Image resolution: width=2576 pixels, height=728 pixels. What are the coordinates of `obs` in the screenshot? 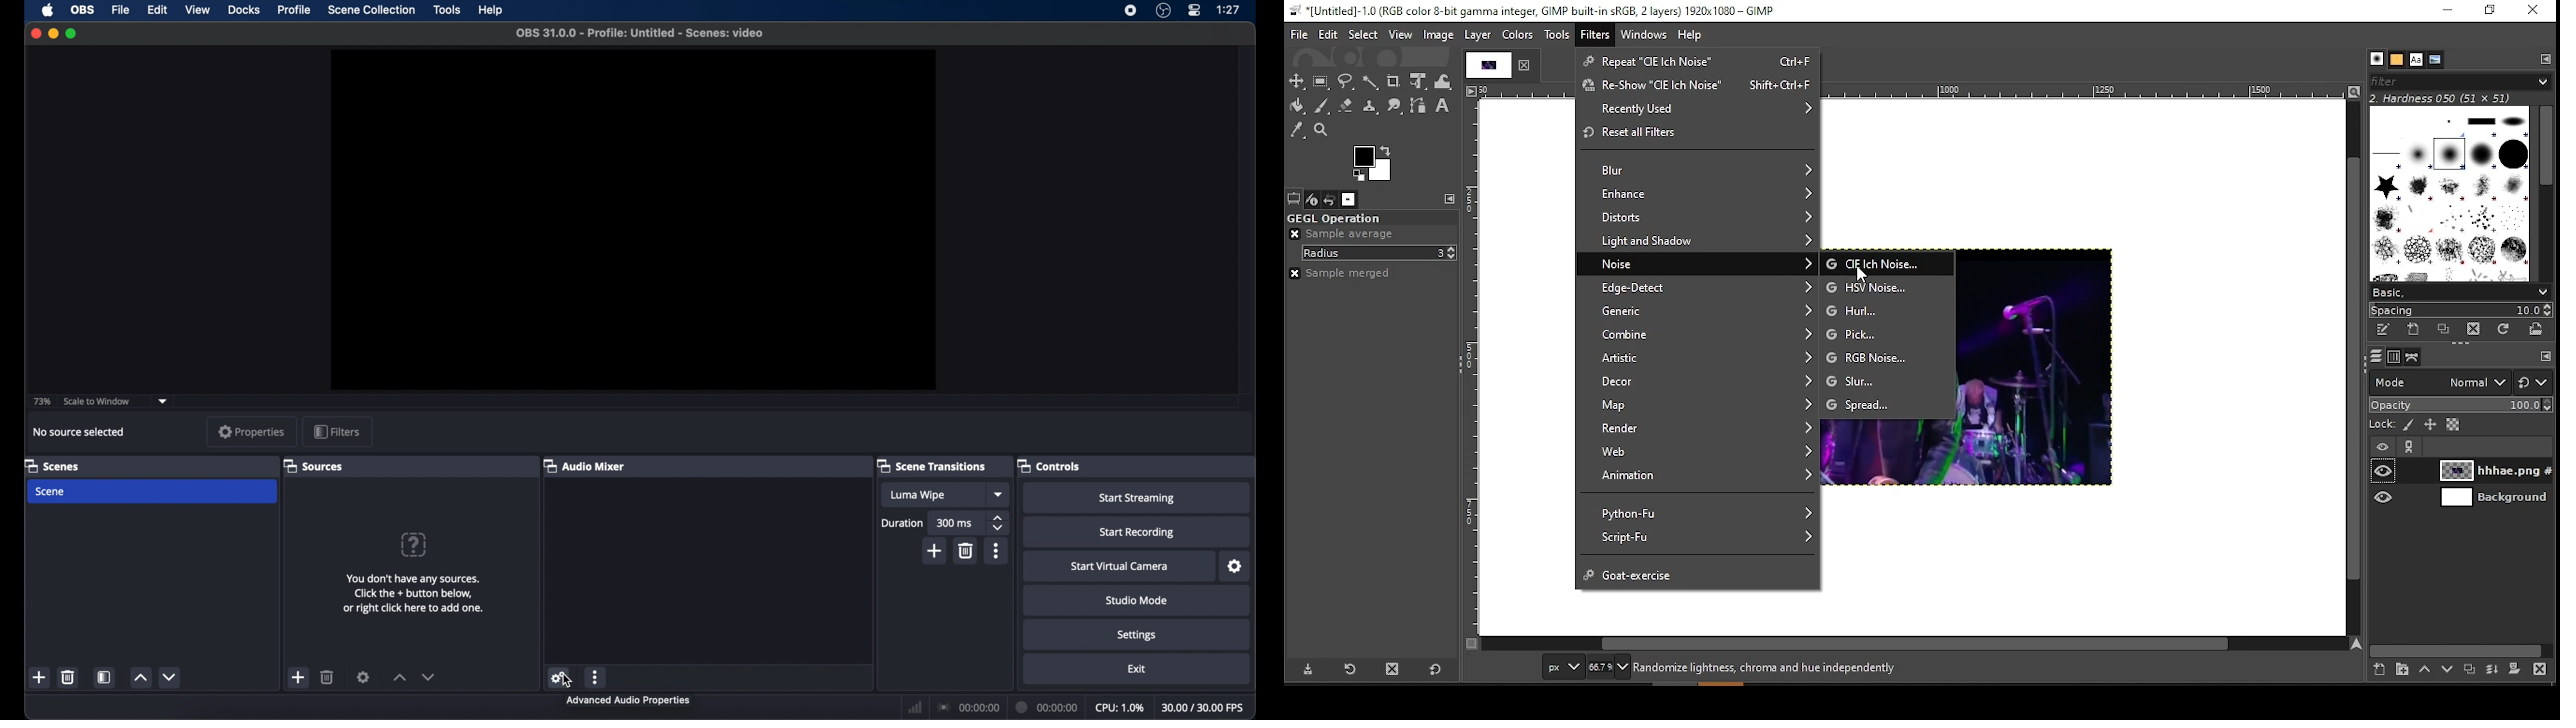 It's located at (83, 11).